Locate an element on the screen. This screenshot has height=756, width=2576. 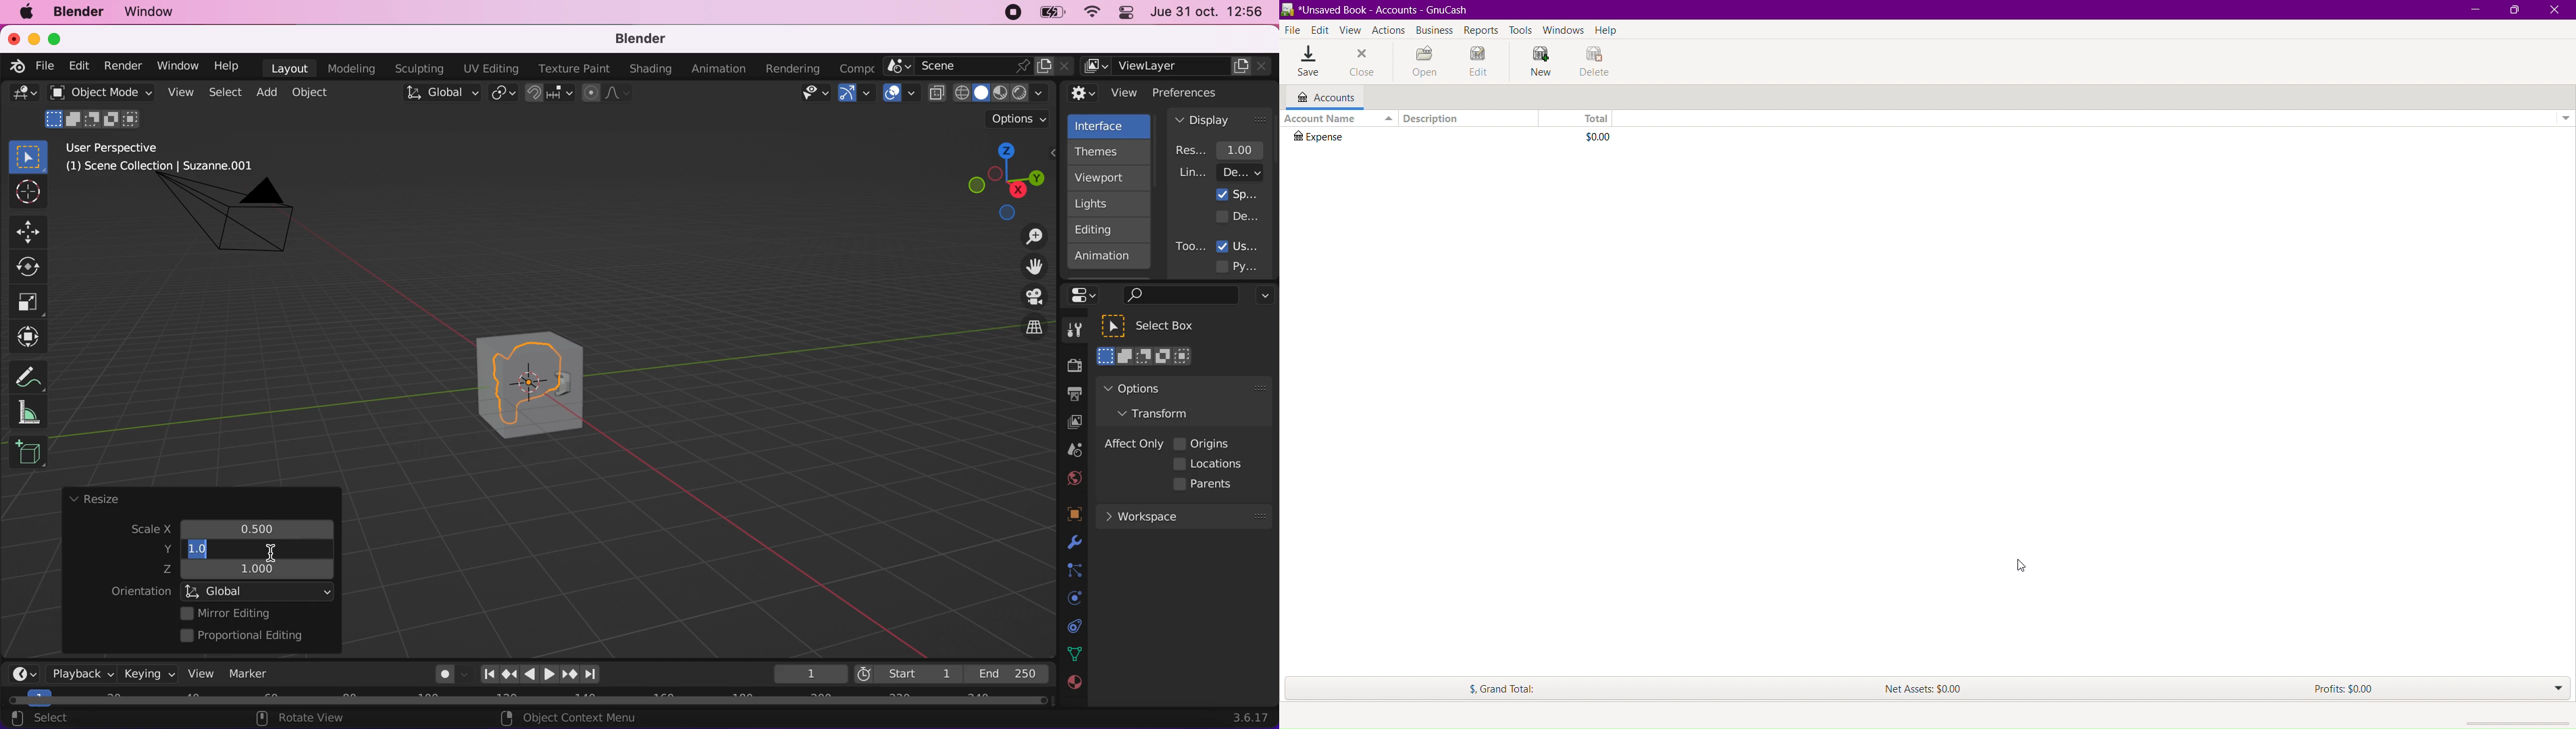
search is located at coordinates (1179, 296).